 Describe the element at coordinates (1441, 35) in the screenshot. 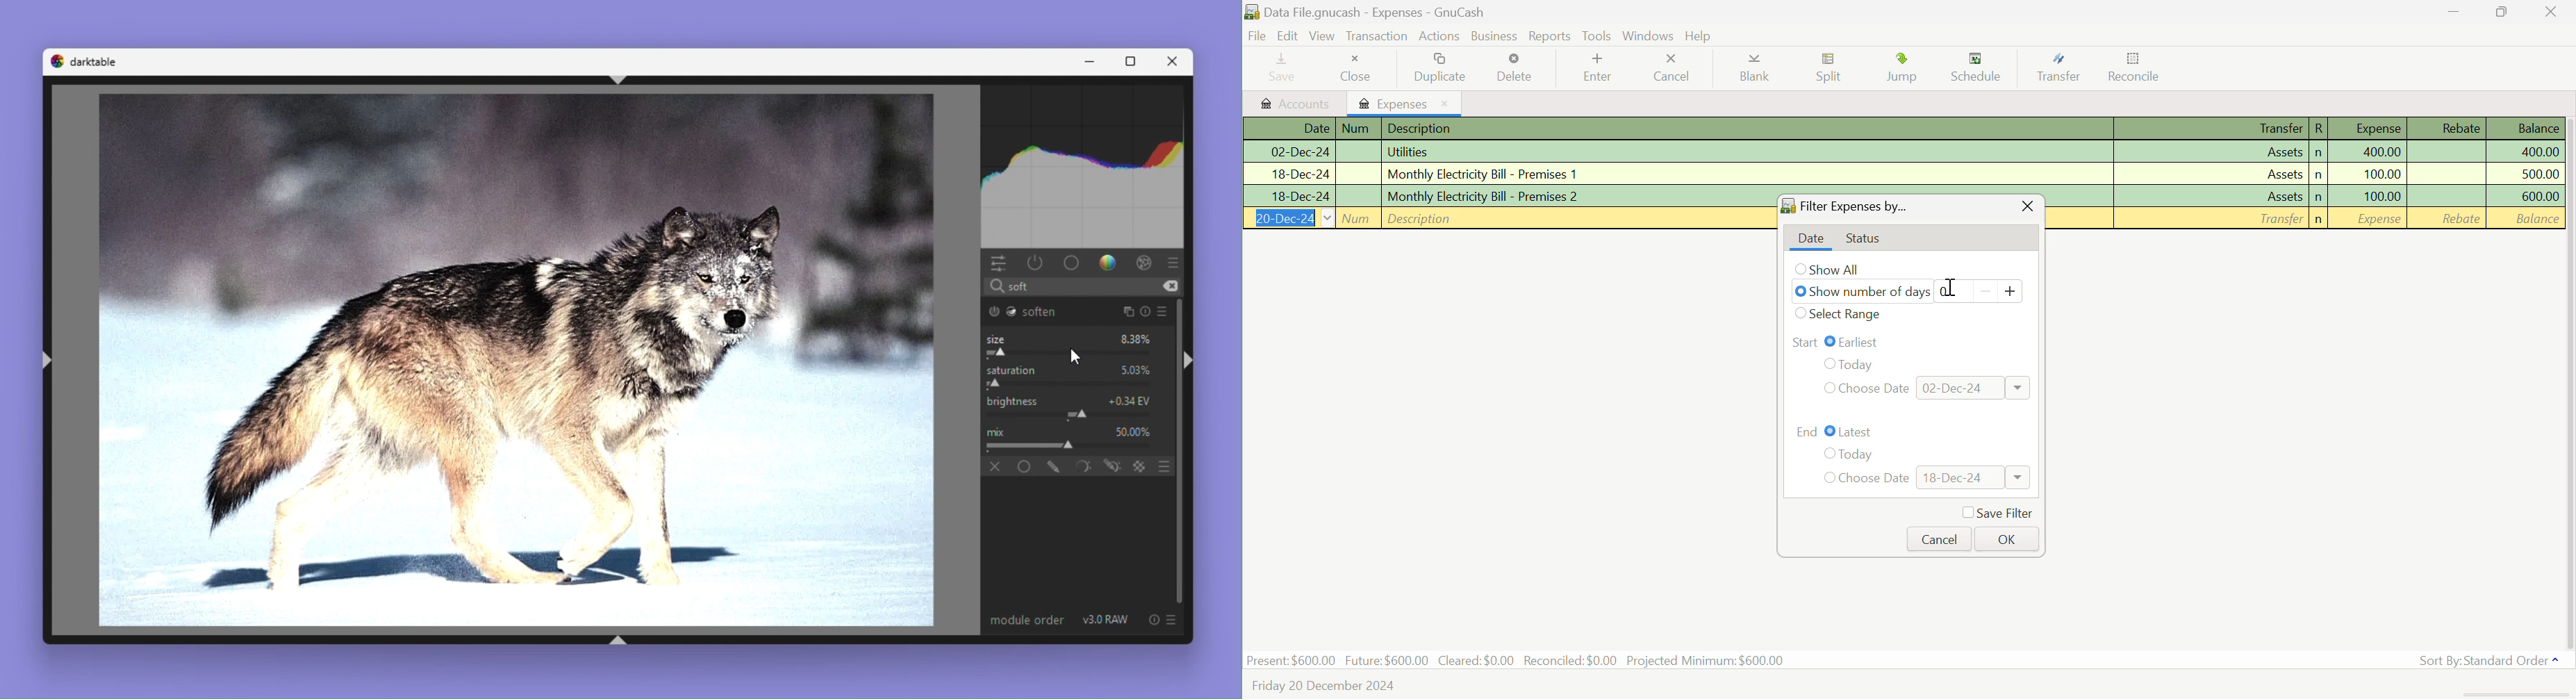

I see `Actions` at that location.